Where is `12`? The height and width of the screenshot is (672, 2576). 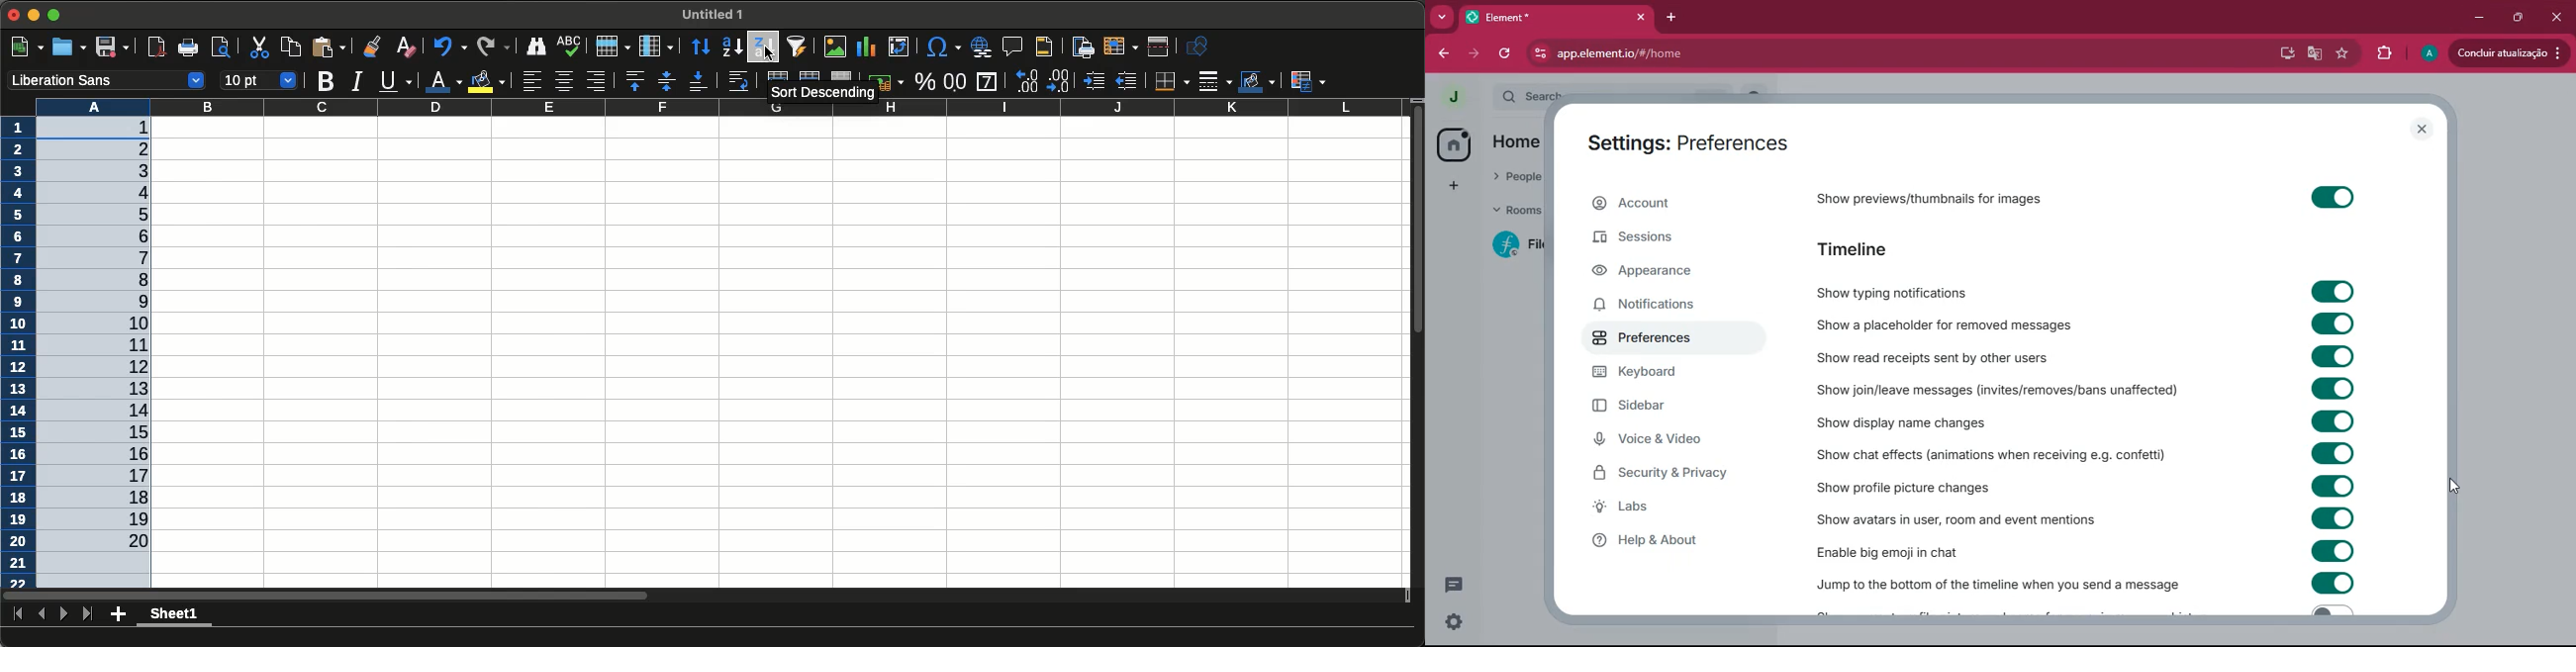 12 is located at coordinates (128, 367).